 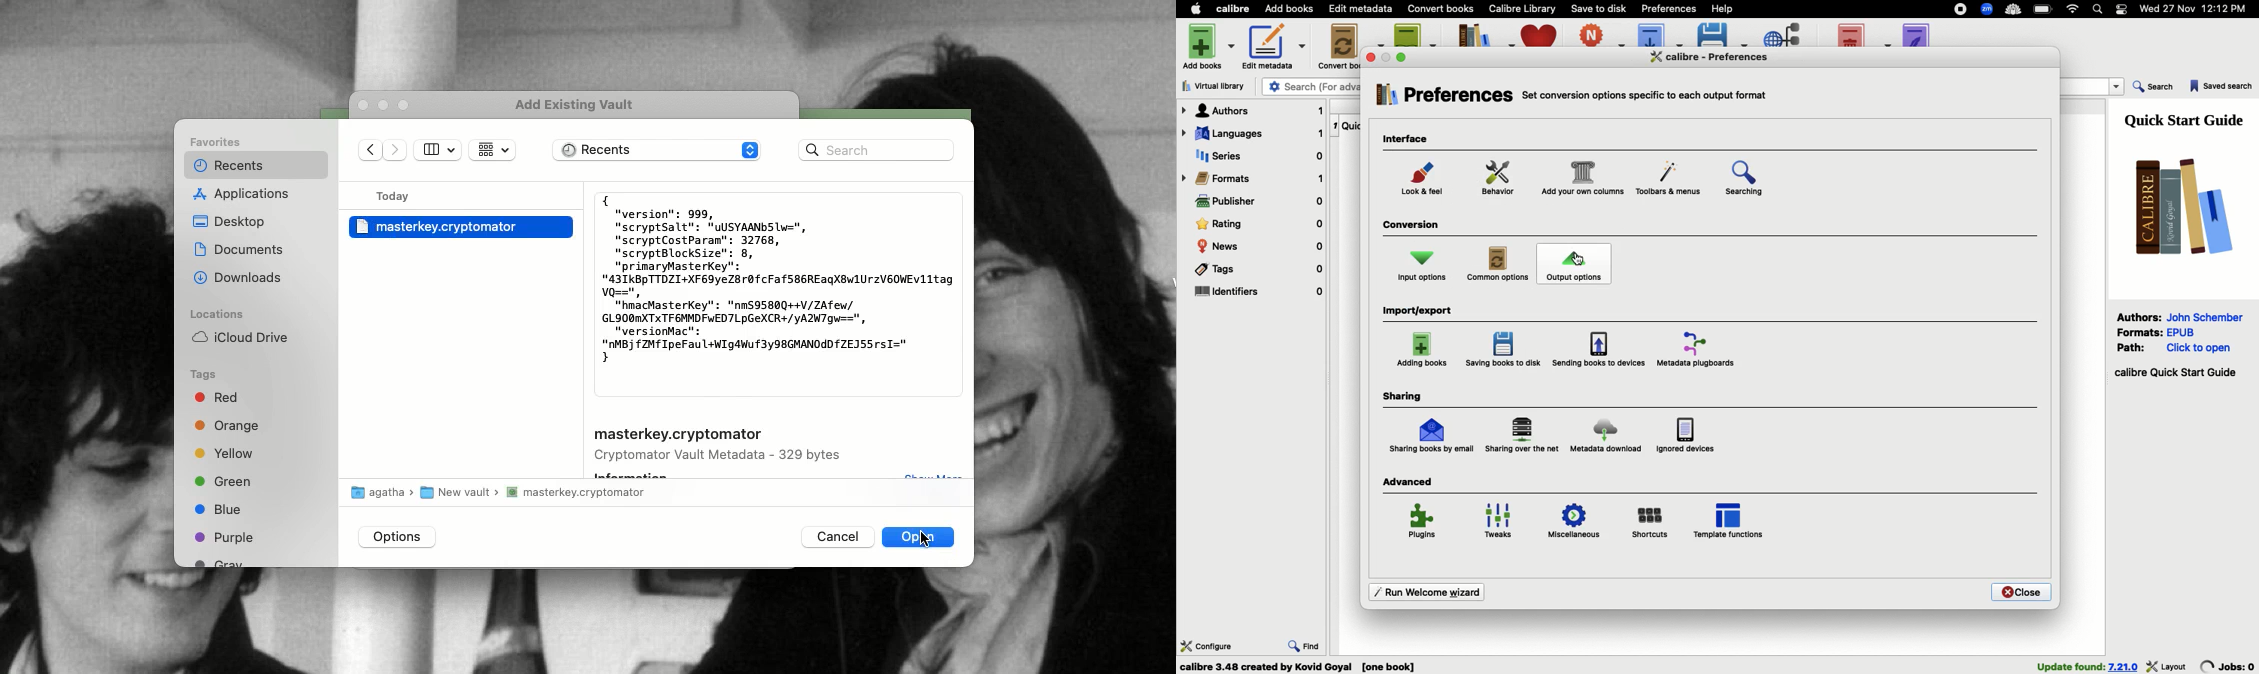 What do you see at coordinates (2199, 348) in the screenshot?
I see `click to open` at bounding box center [2199, 348].